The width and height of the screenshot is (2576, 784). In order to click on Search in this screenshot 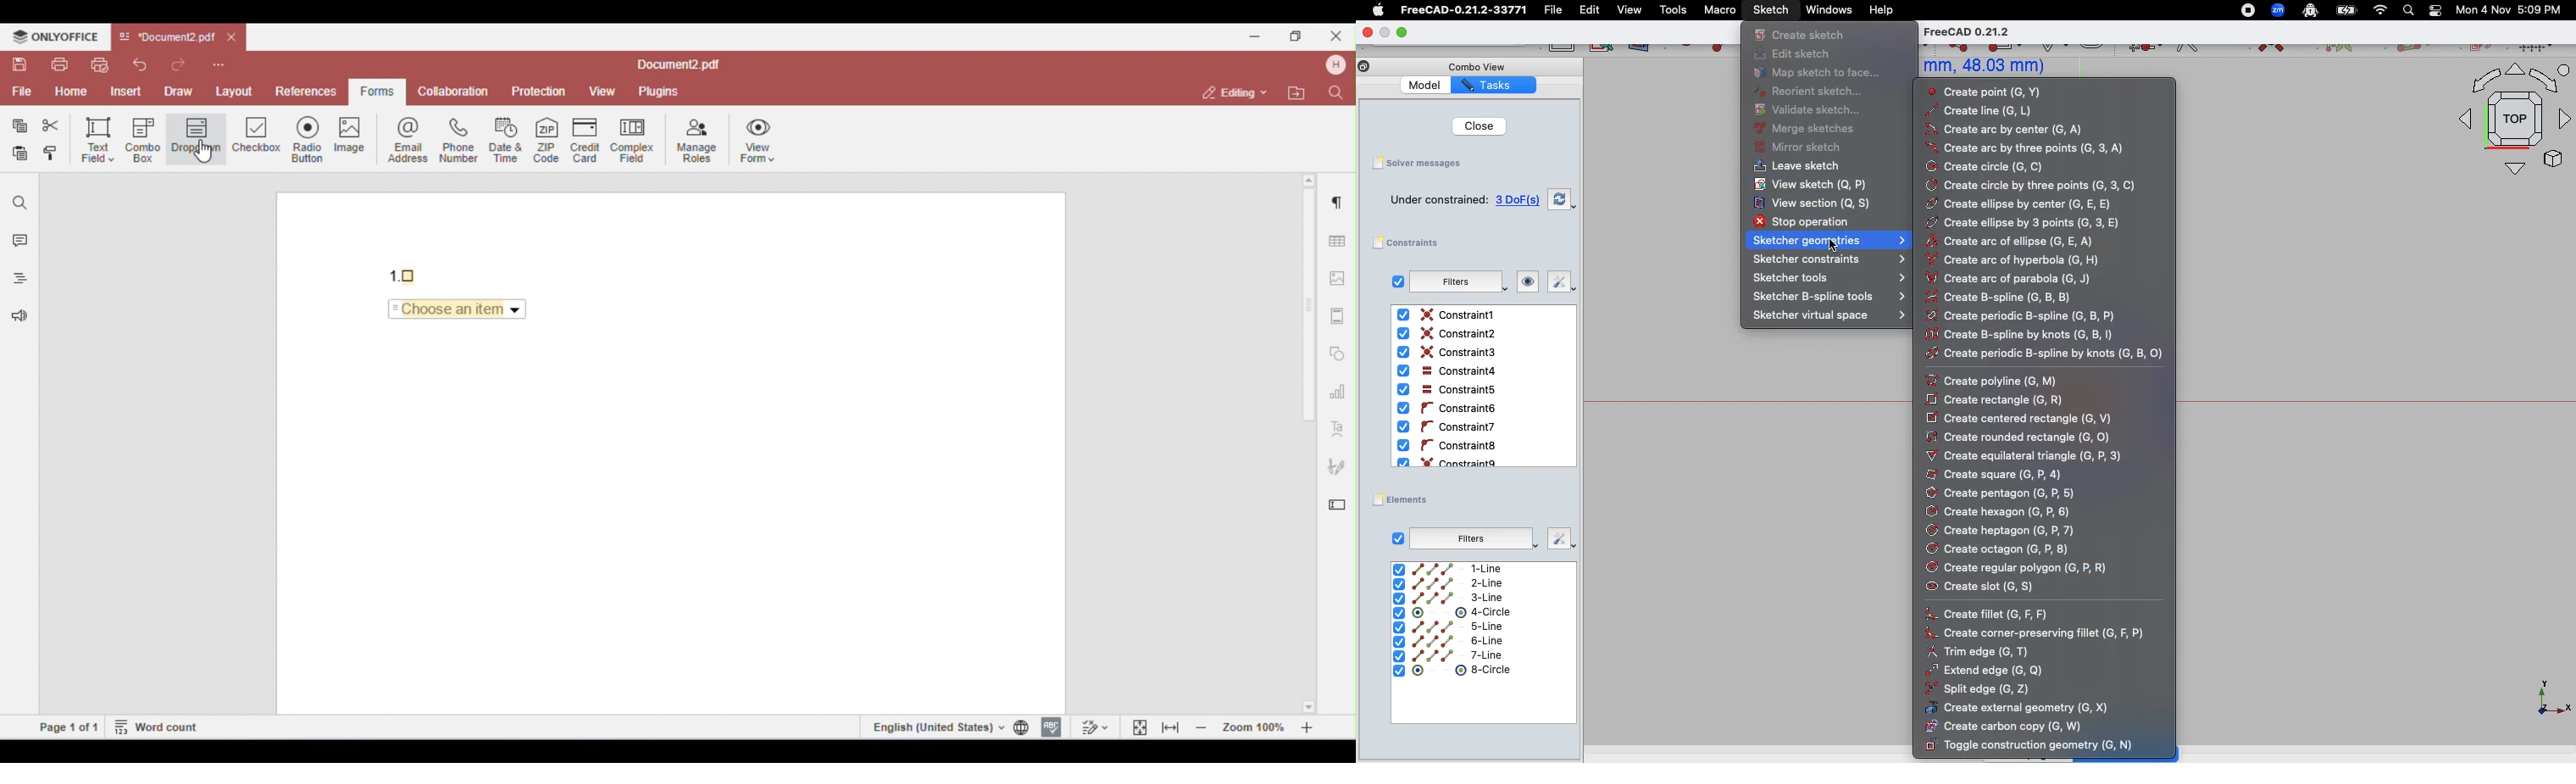, I will do `click(2407, 9)`.